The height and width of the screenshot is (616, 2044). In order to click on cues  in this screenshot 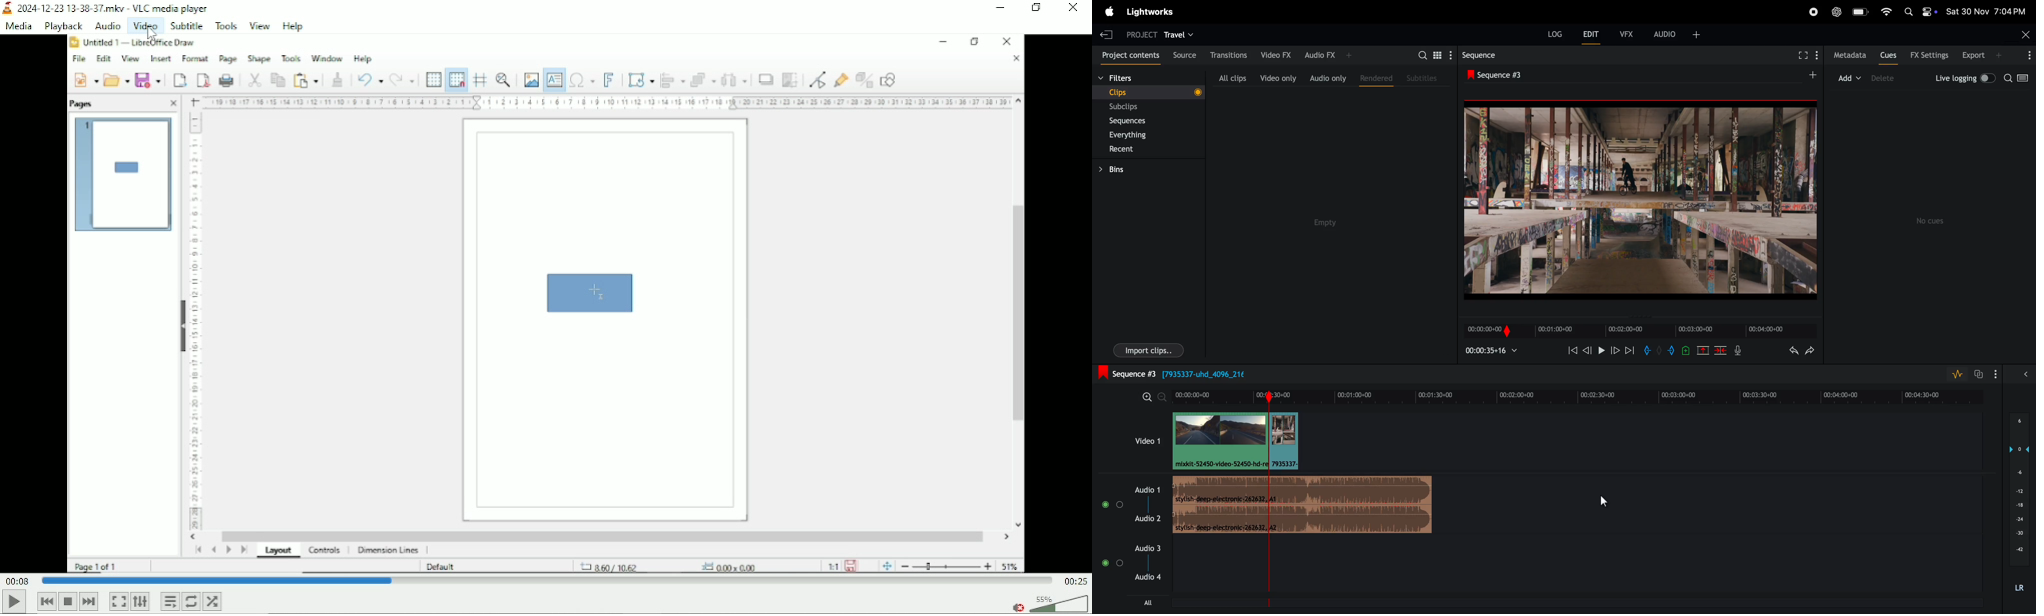, I will do `click(1888, 55)`.